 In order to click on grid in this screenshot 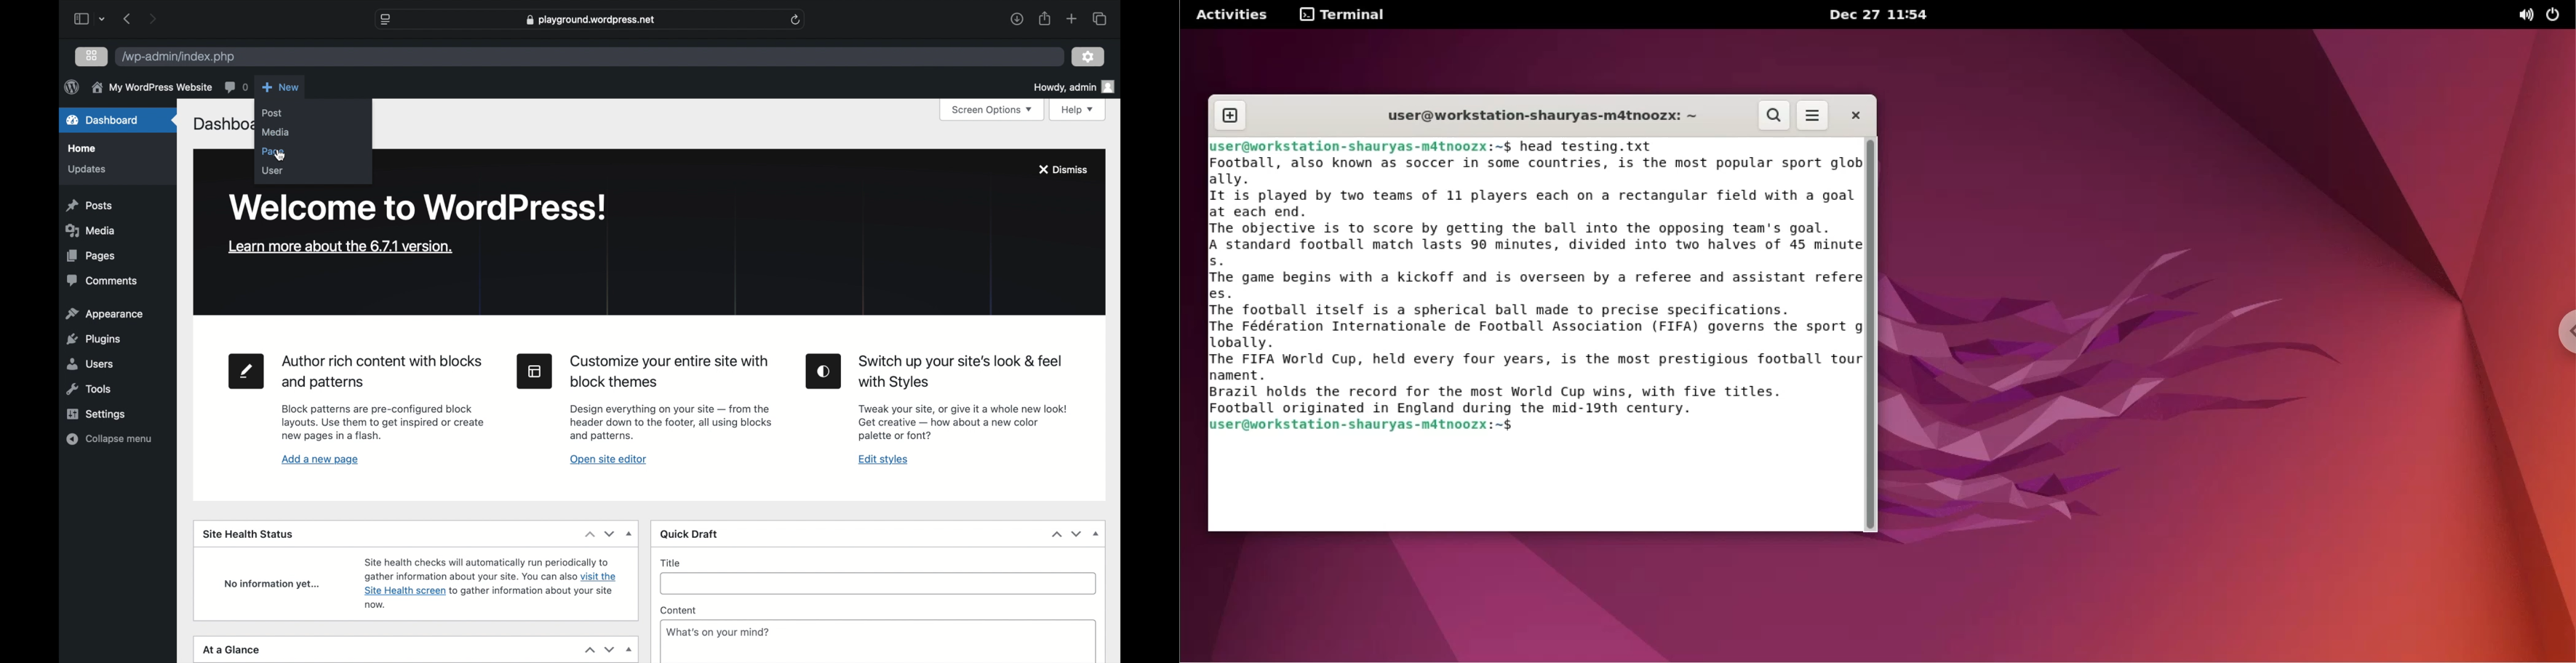, I will do `click(93, 56)`.